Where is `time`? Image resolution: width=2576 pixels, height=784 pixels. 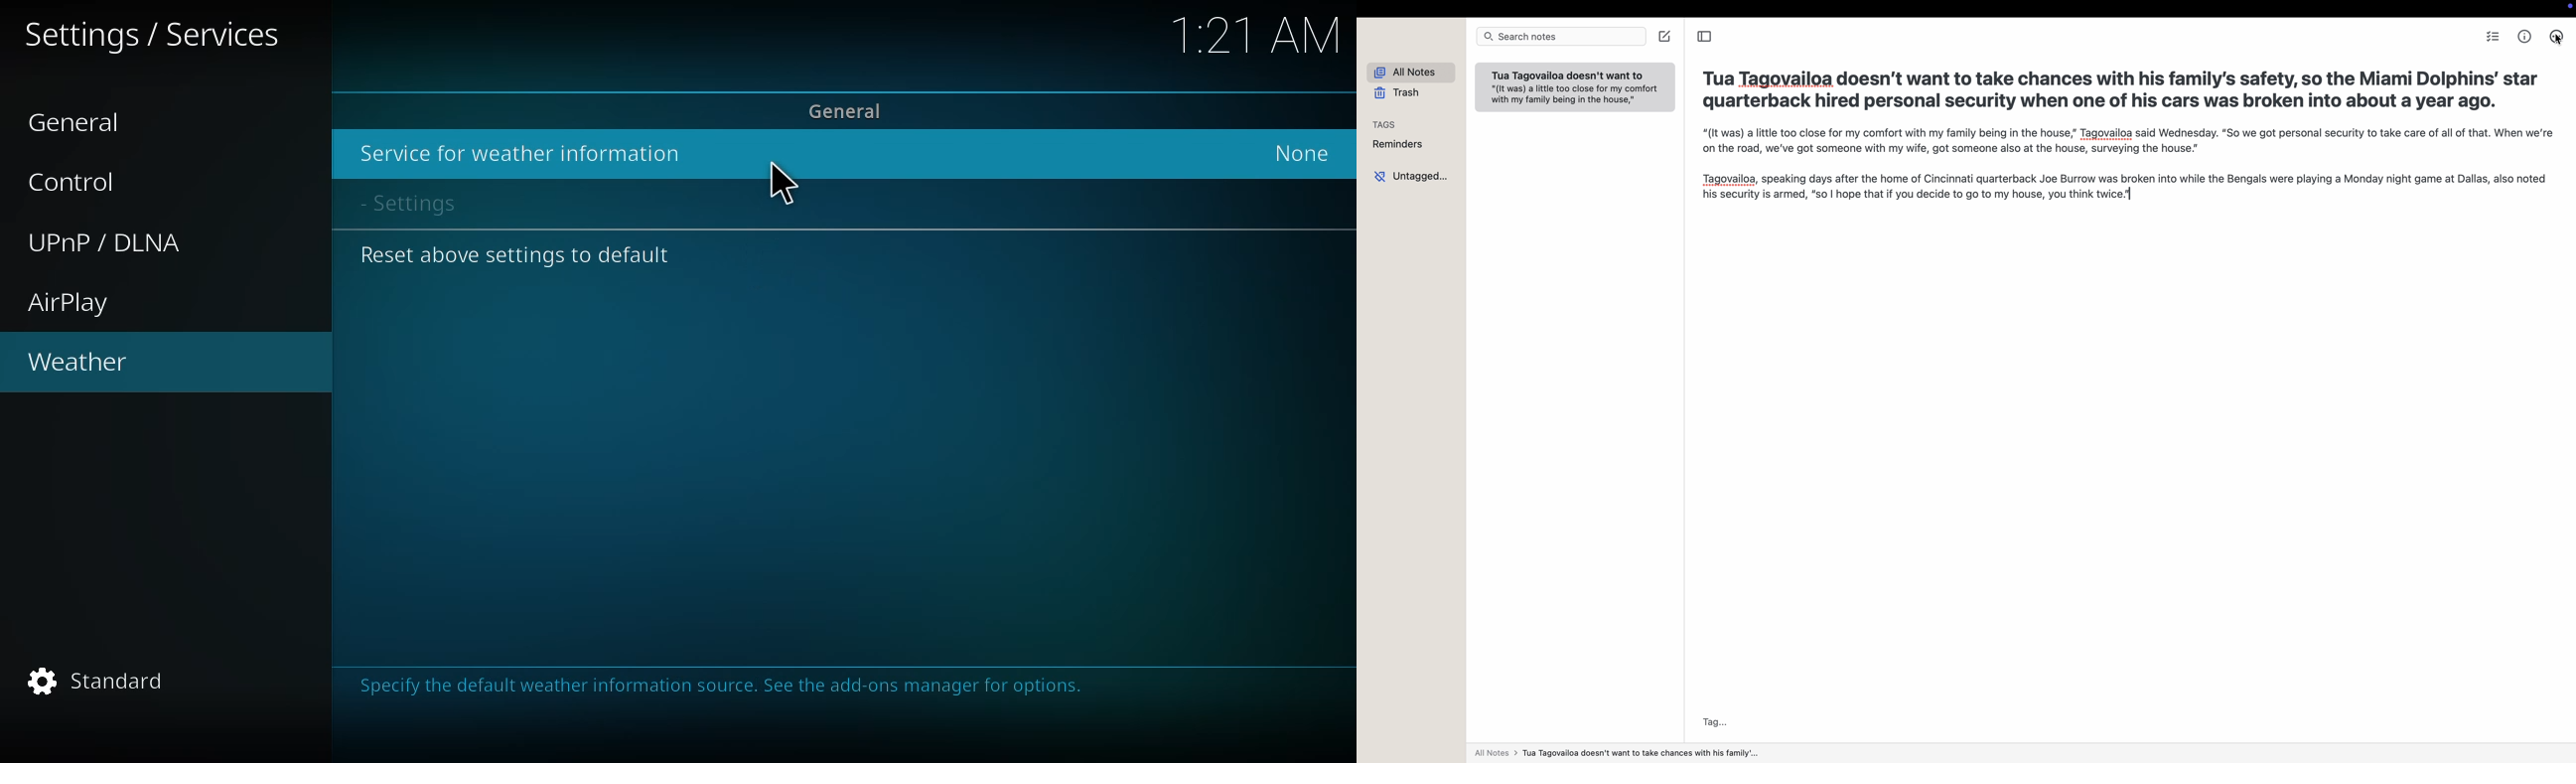 time is located at coordinates (1259, 34).